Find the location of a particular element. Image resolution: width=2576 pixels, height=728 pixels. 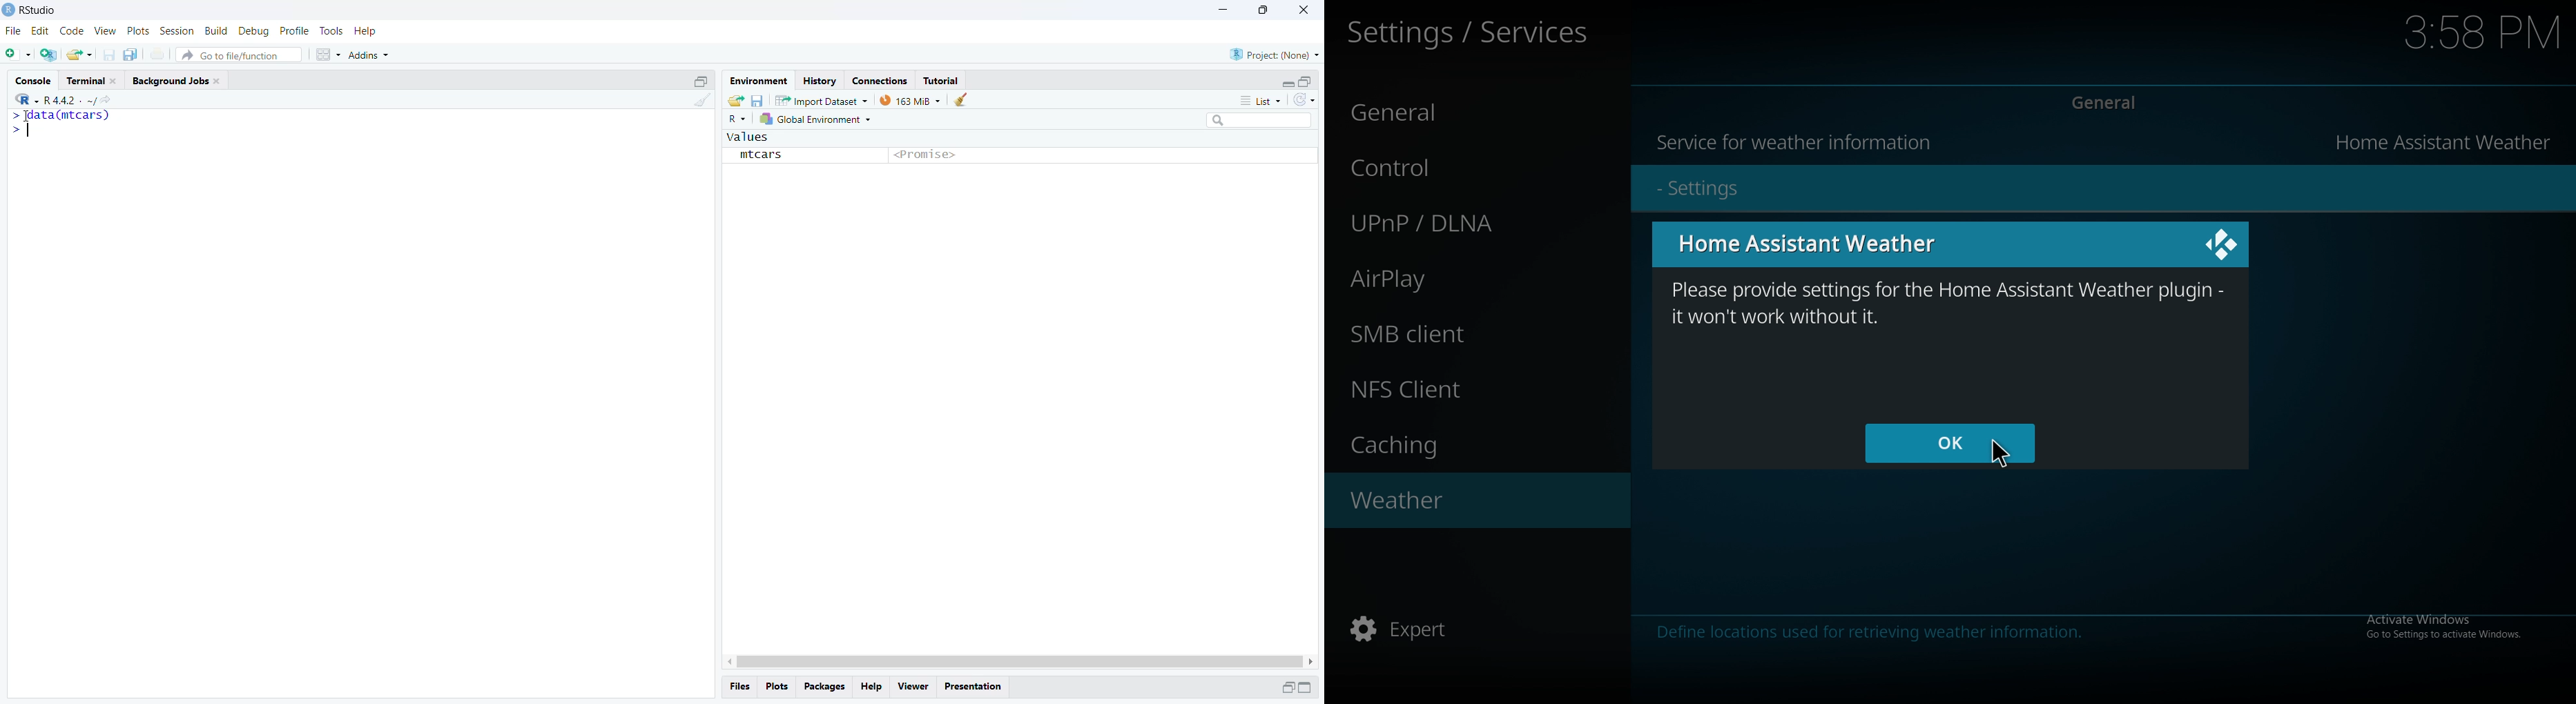

- Settings is located at coordinates (1735, 191).